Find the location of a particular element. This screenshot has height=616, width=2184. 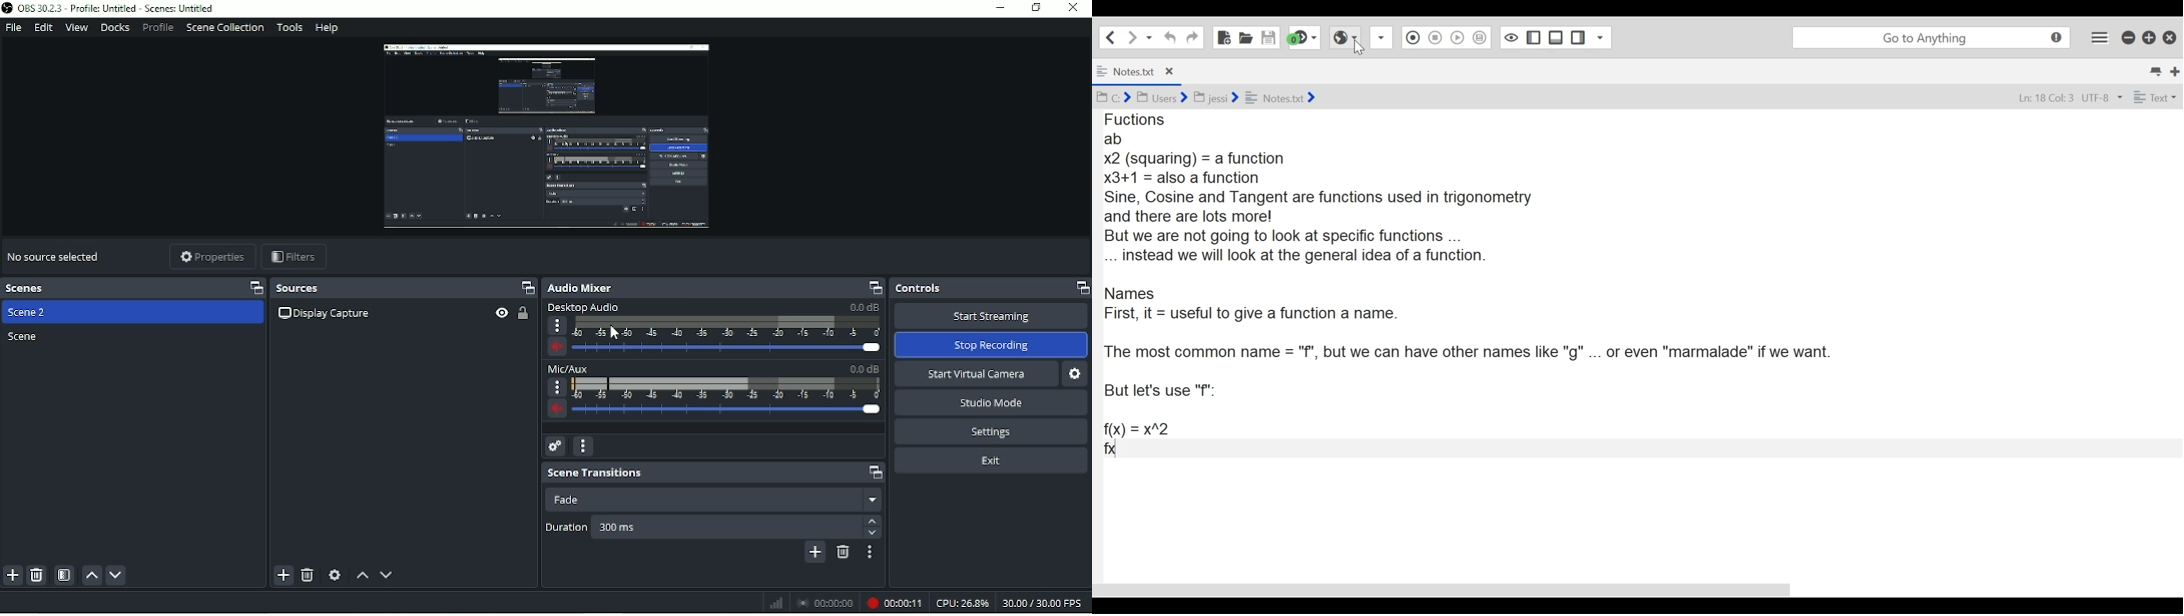

Transition properties is located at coordinates (872, 553).